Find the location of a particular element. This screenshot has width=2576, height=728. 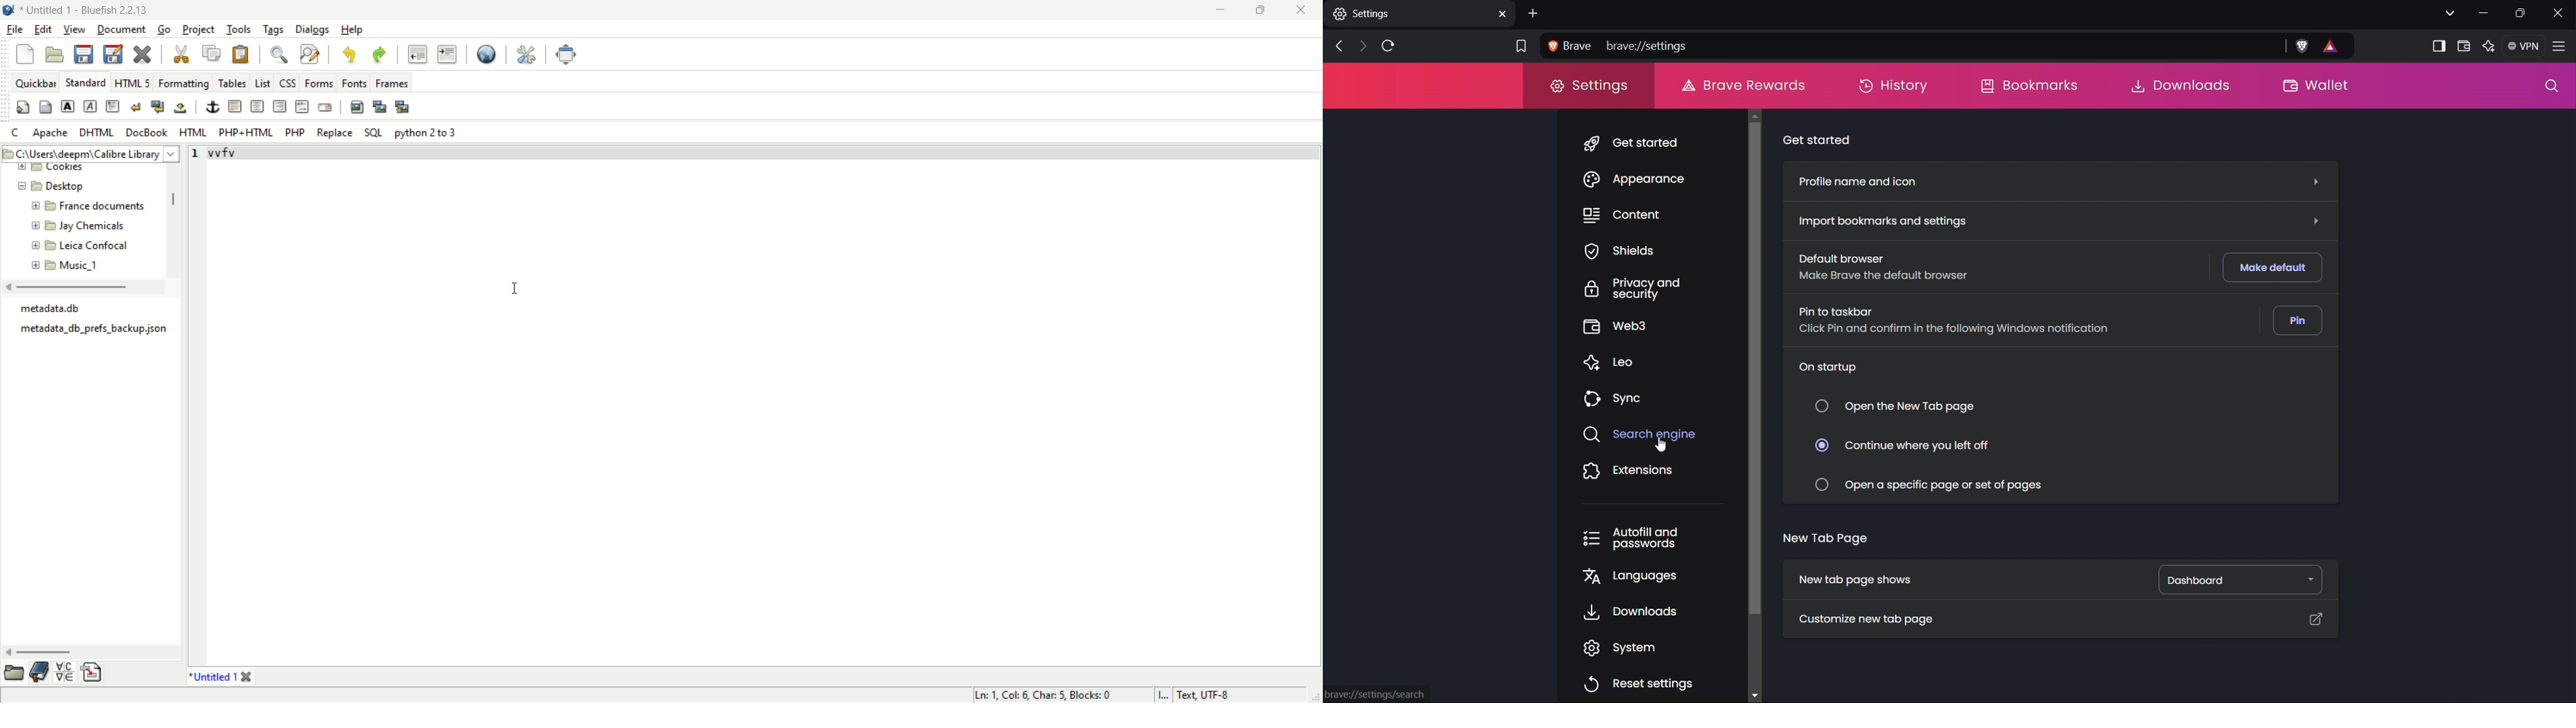

snippet is located at coordinates (92, 672).